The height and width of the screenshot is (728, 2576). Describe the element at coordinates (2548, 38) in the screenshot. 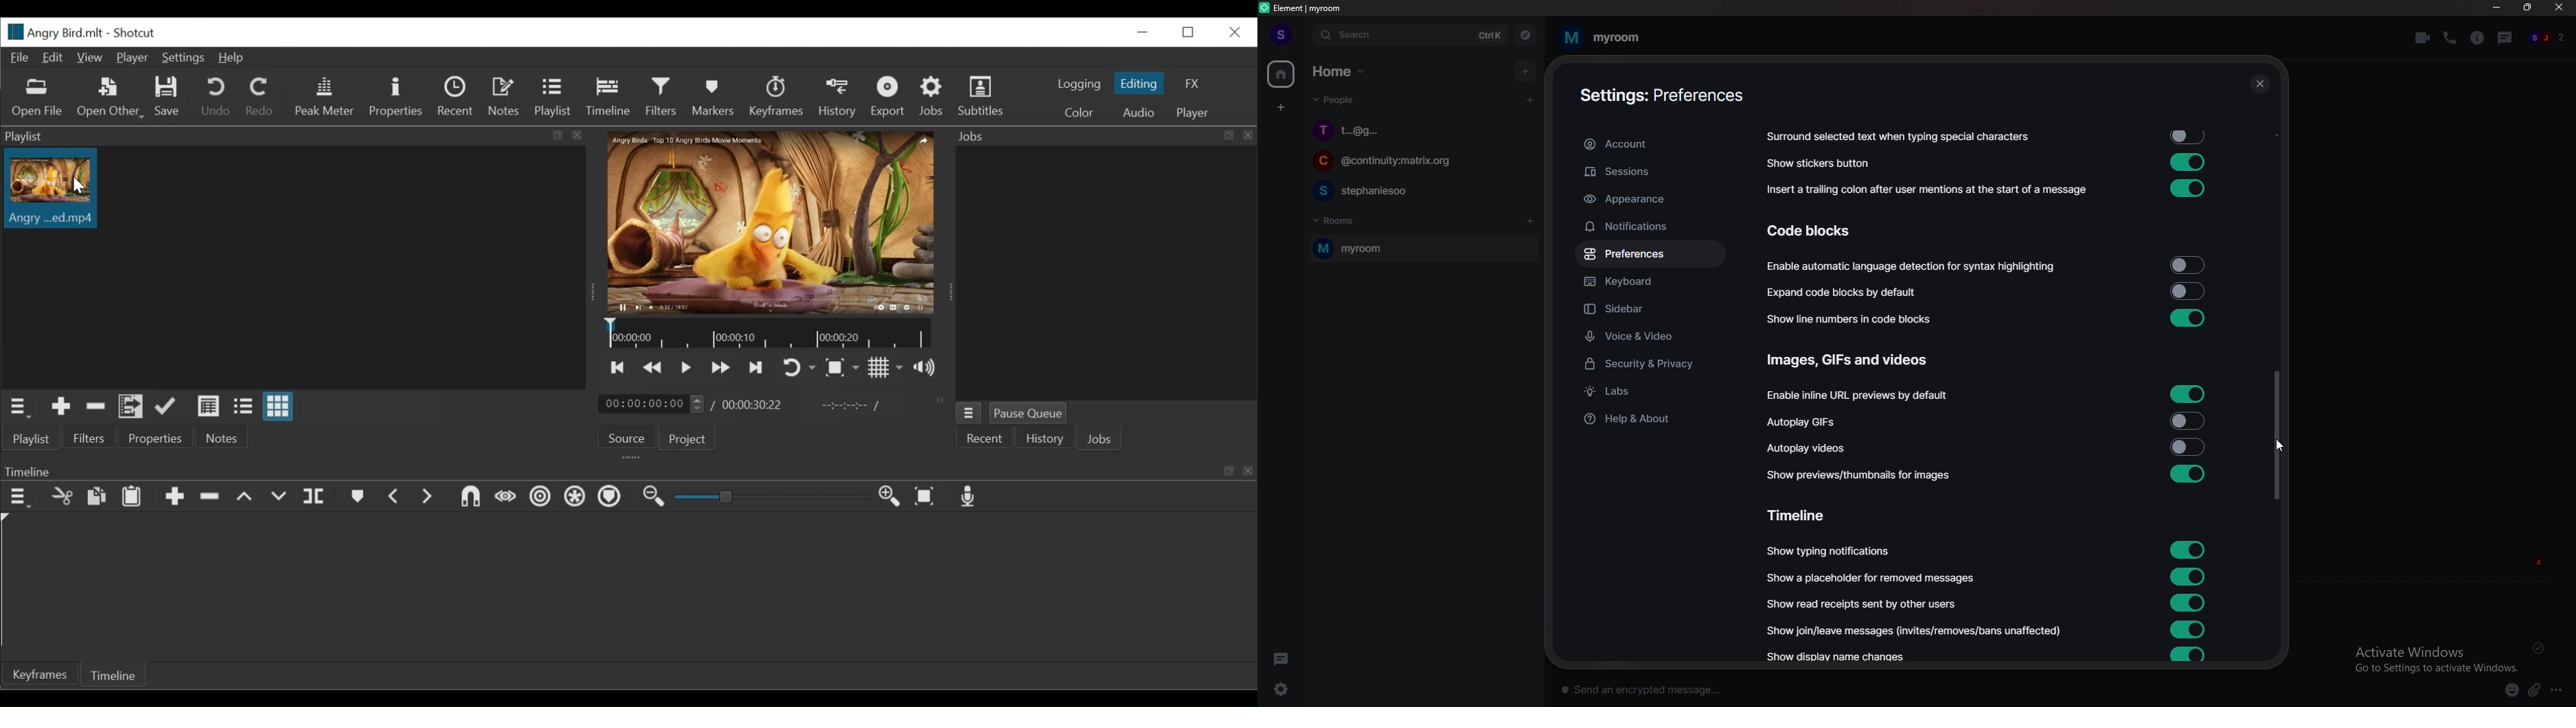

I see `people` at that location.